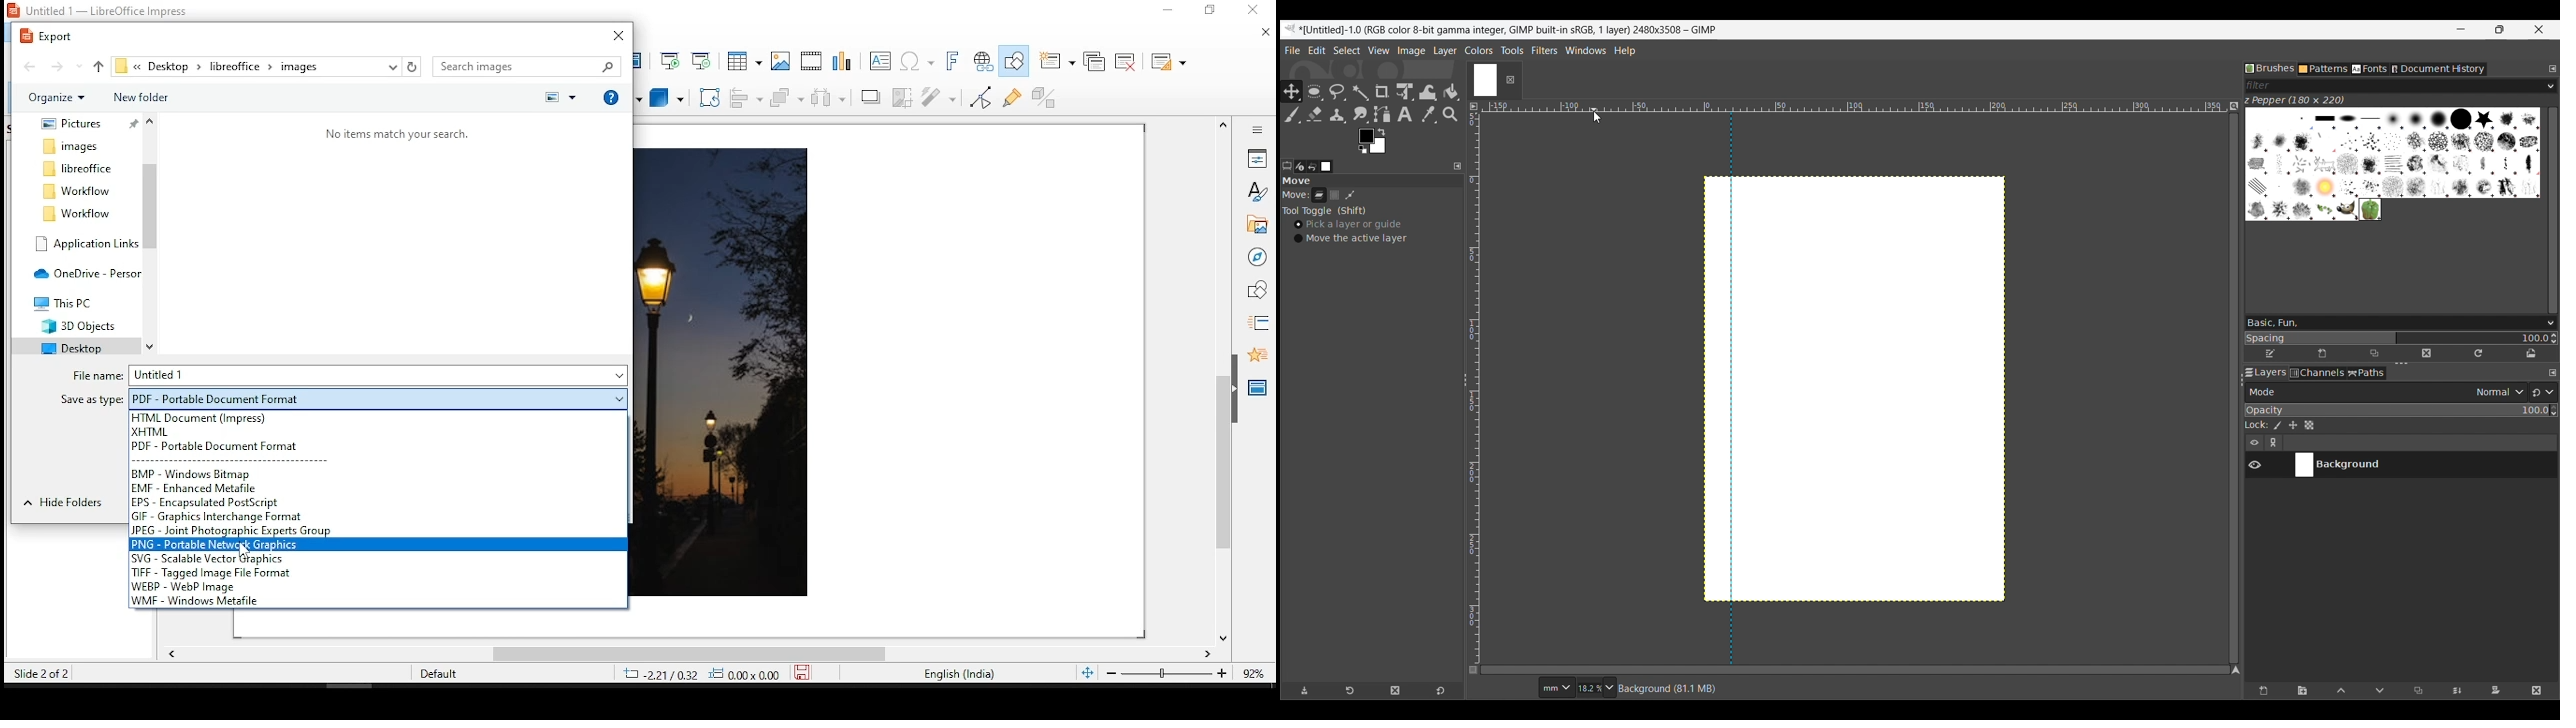  Describe the element at coordinates (194, 460) in the screenshot. I see `selection` at that location.